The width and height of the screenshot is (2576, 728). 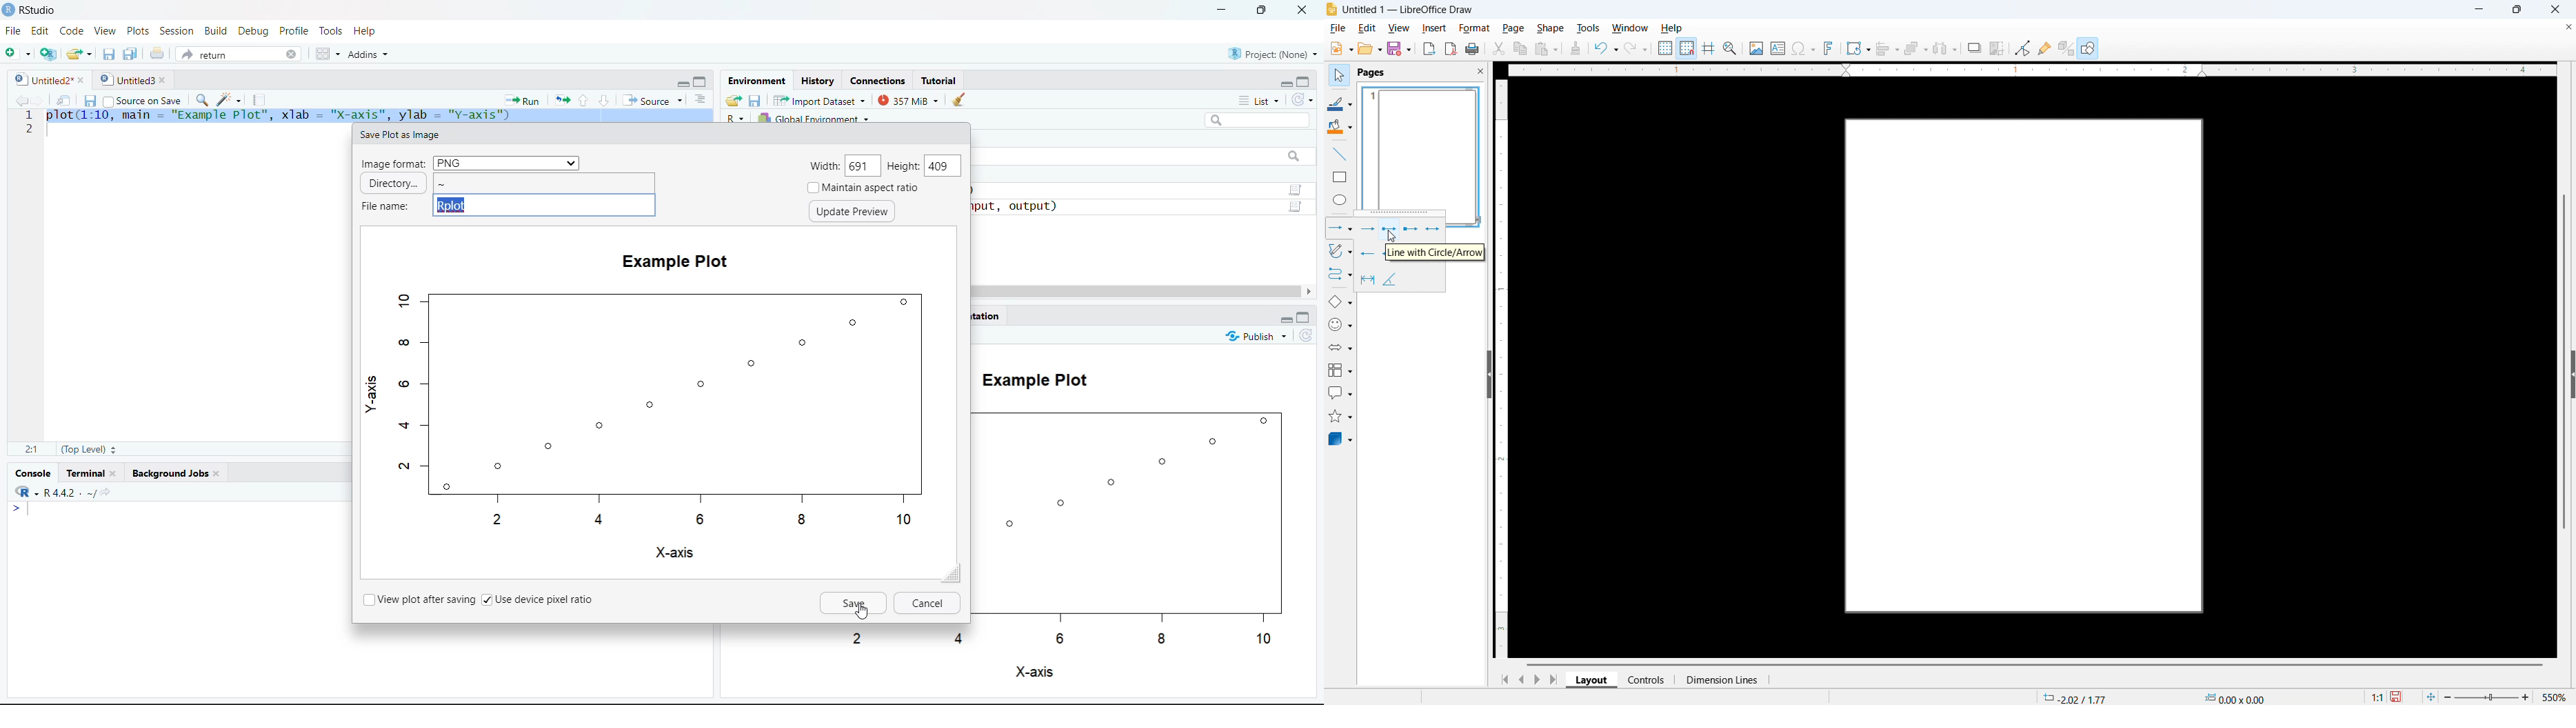 I want to click on Show in new window, so click(x=61, y=98).